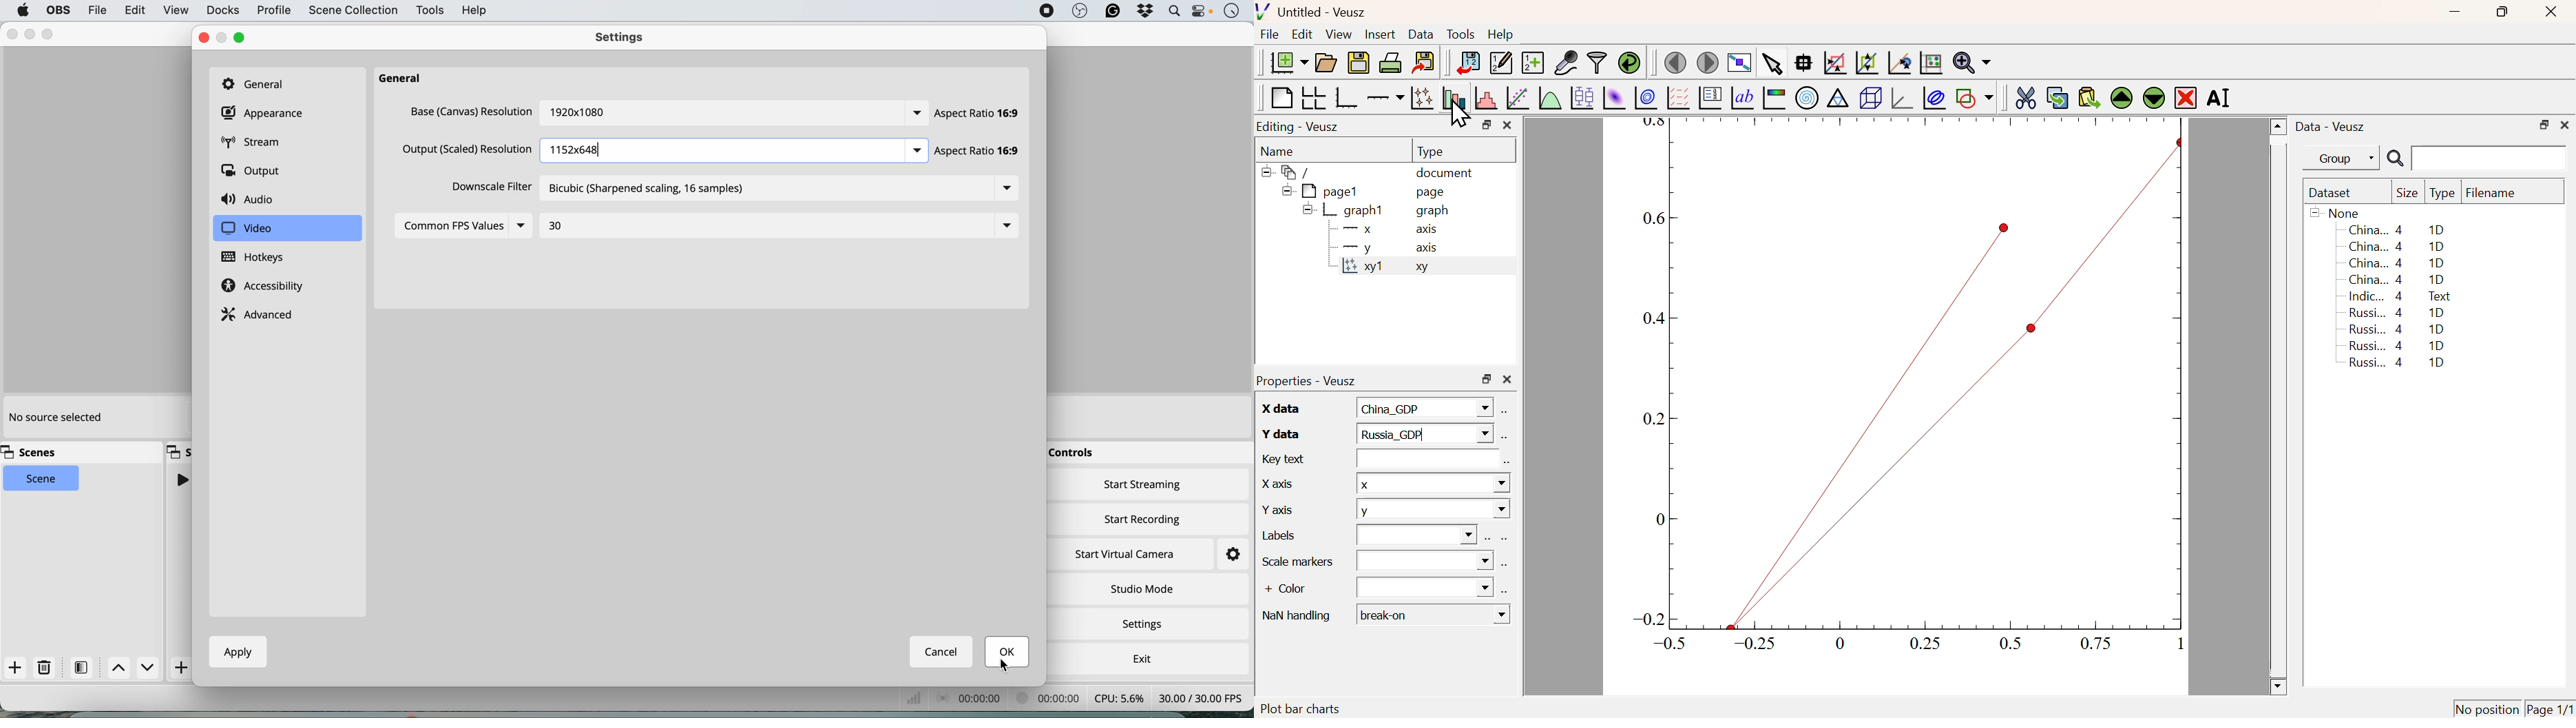 This screenshot has height=728, width=2576. What do you see at coordinates (984, 700) in the screenshot?
I see `video recording timestamp` at bounding box center [984, 700].